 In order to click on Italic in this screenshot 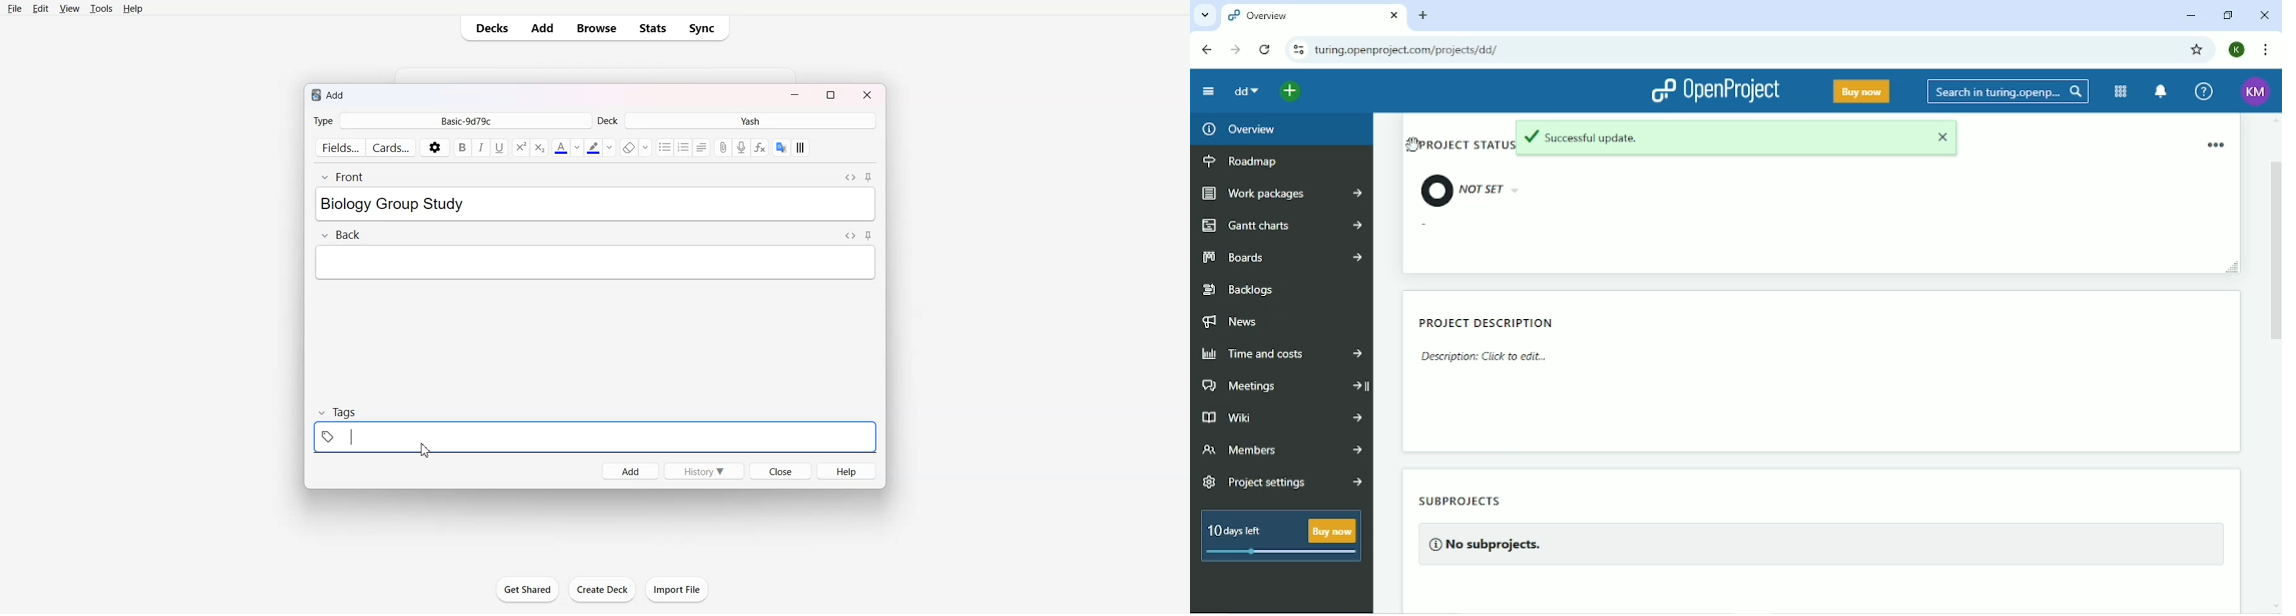, I will do `click(482, 148)`.